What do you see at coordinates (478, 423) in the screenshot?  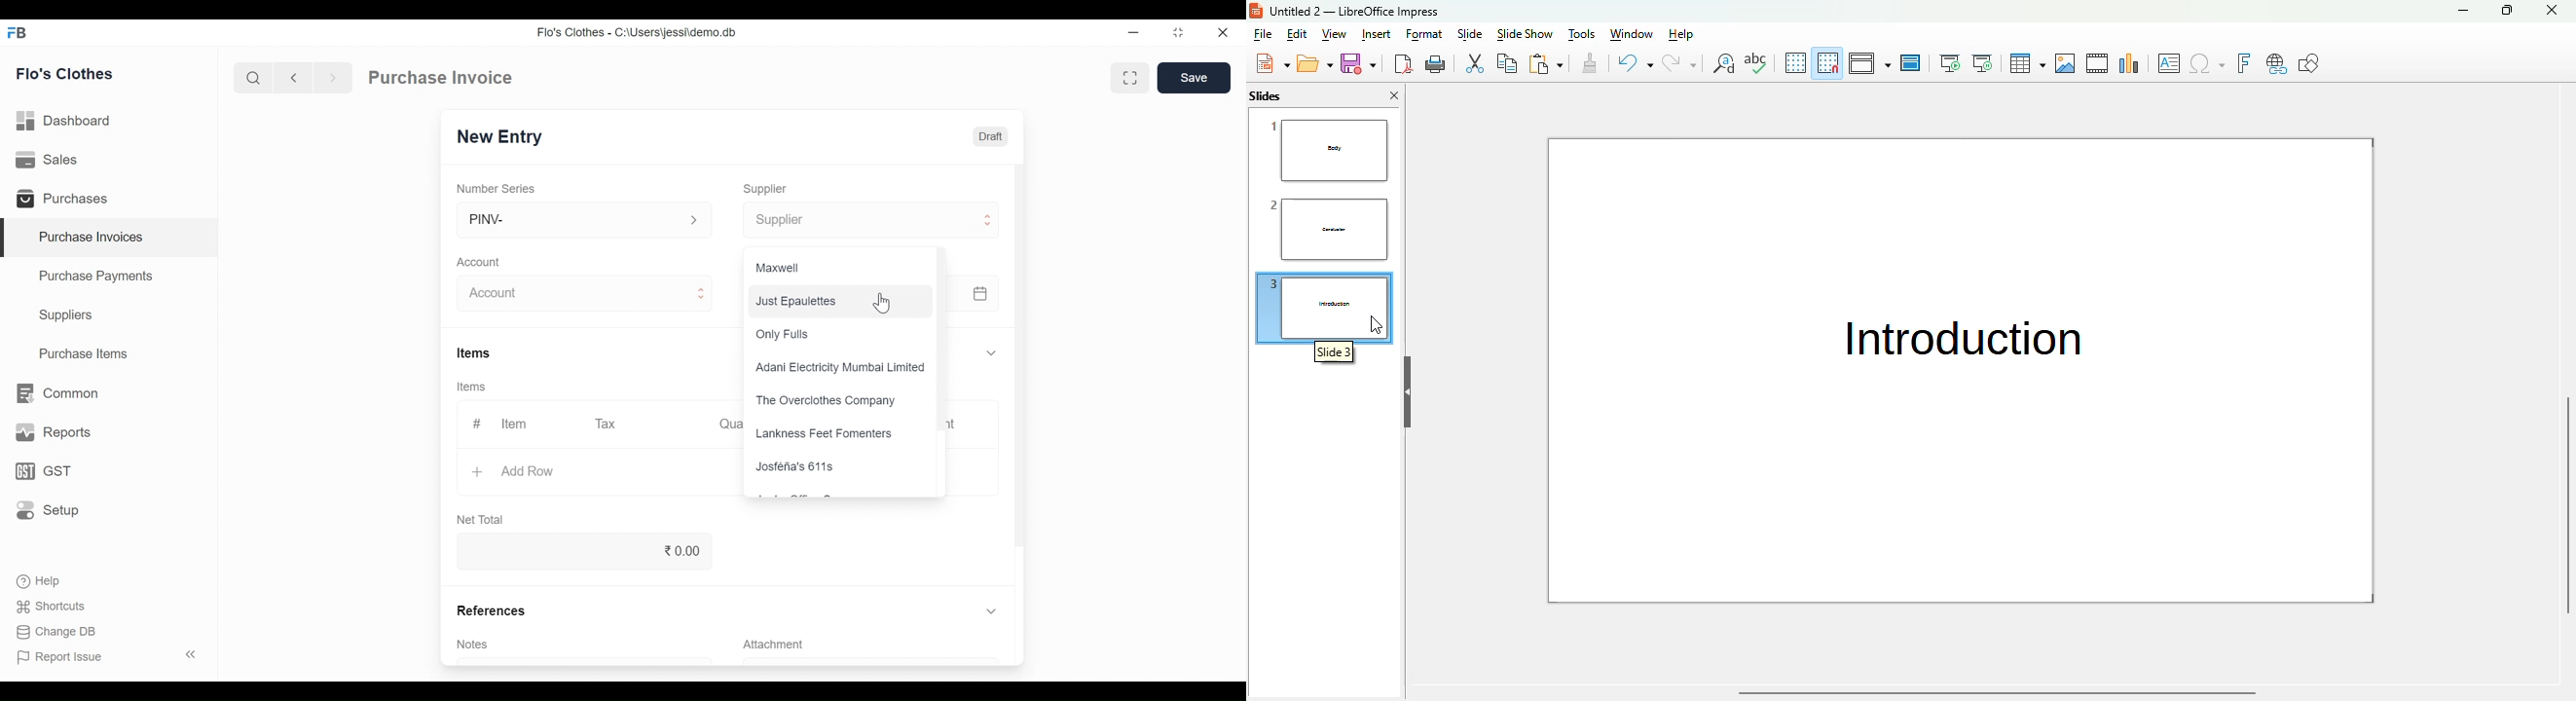 I see `#` at bounding box center [478, 423].